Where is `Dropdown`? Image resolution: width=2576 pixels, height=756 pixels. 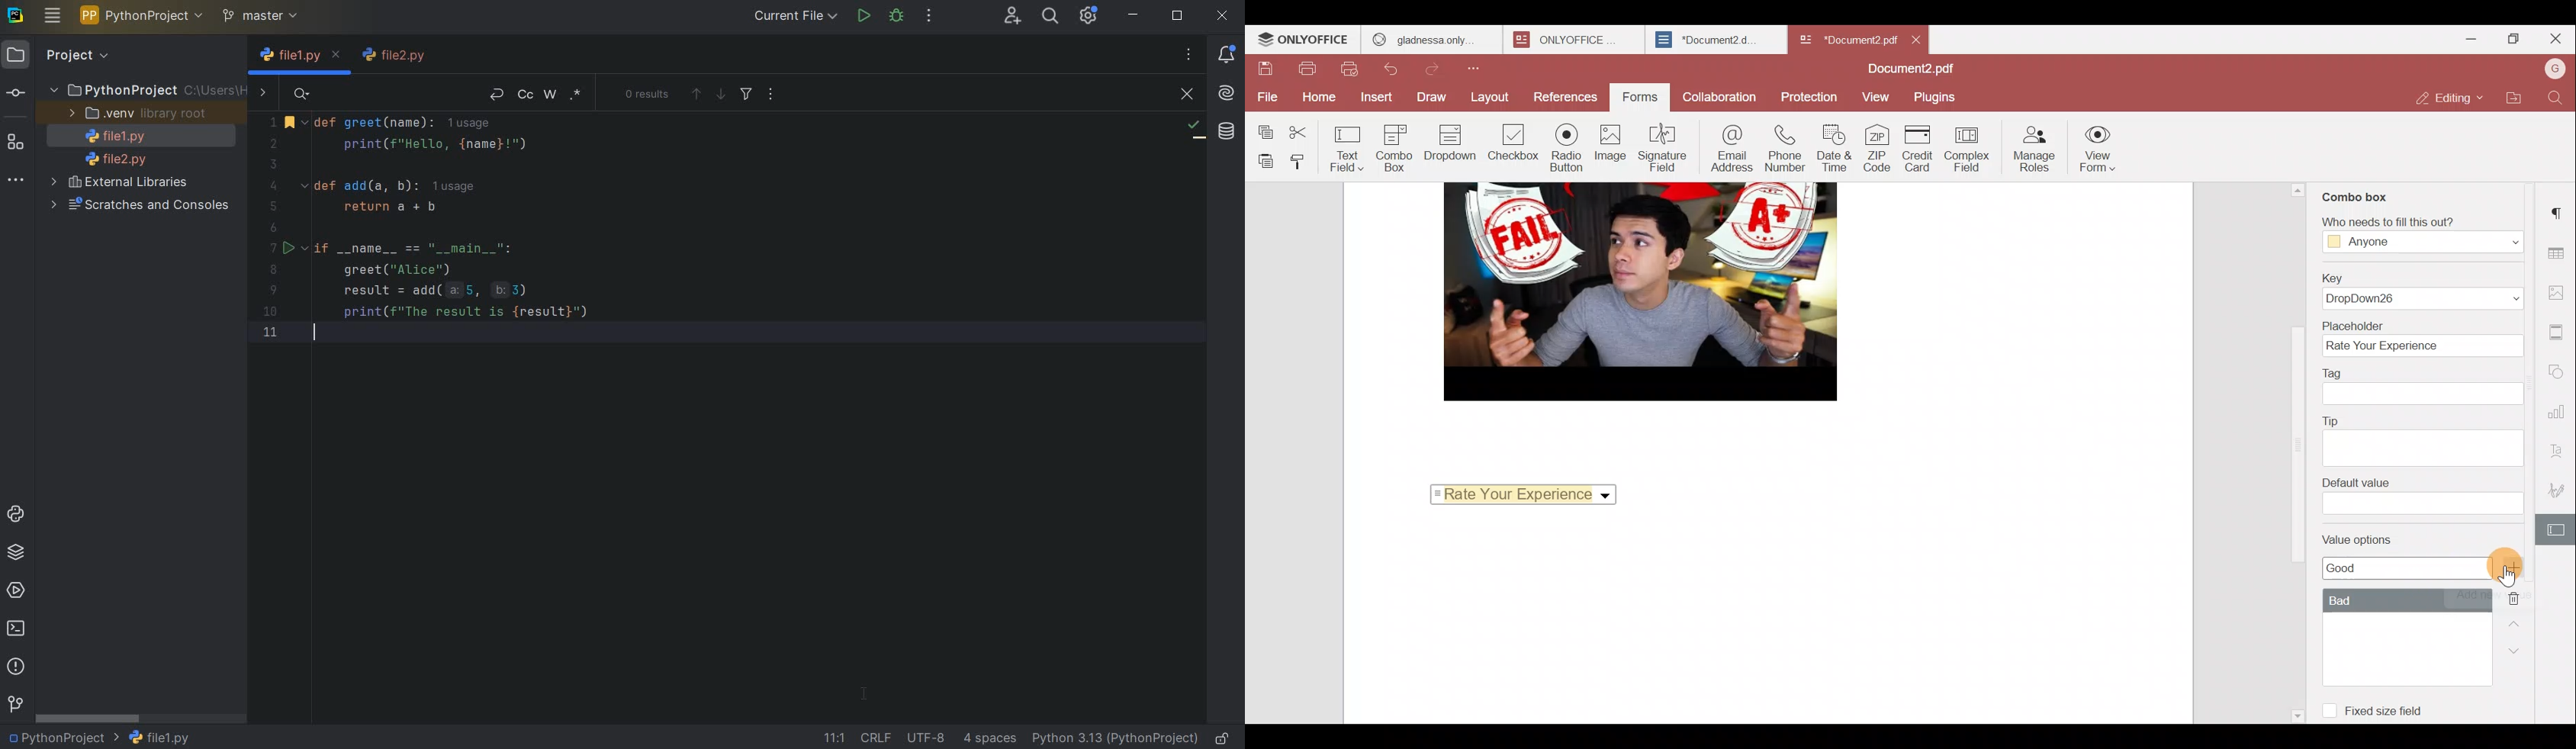 Dropdown is located at coordinates (1453, 143).